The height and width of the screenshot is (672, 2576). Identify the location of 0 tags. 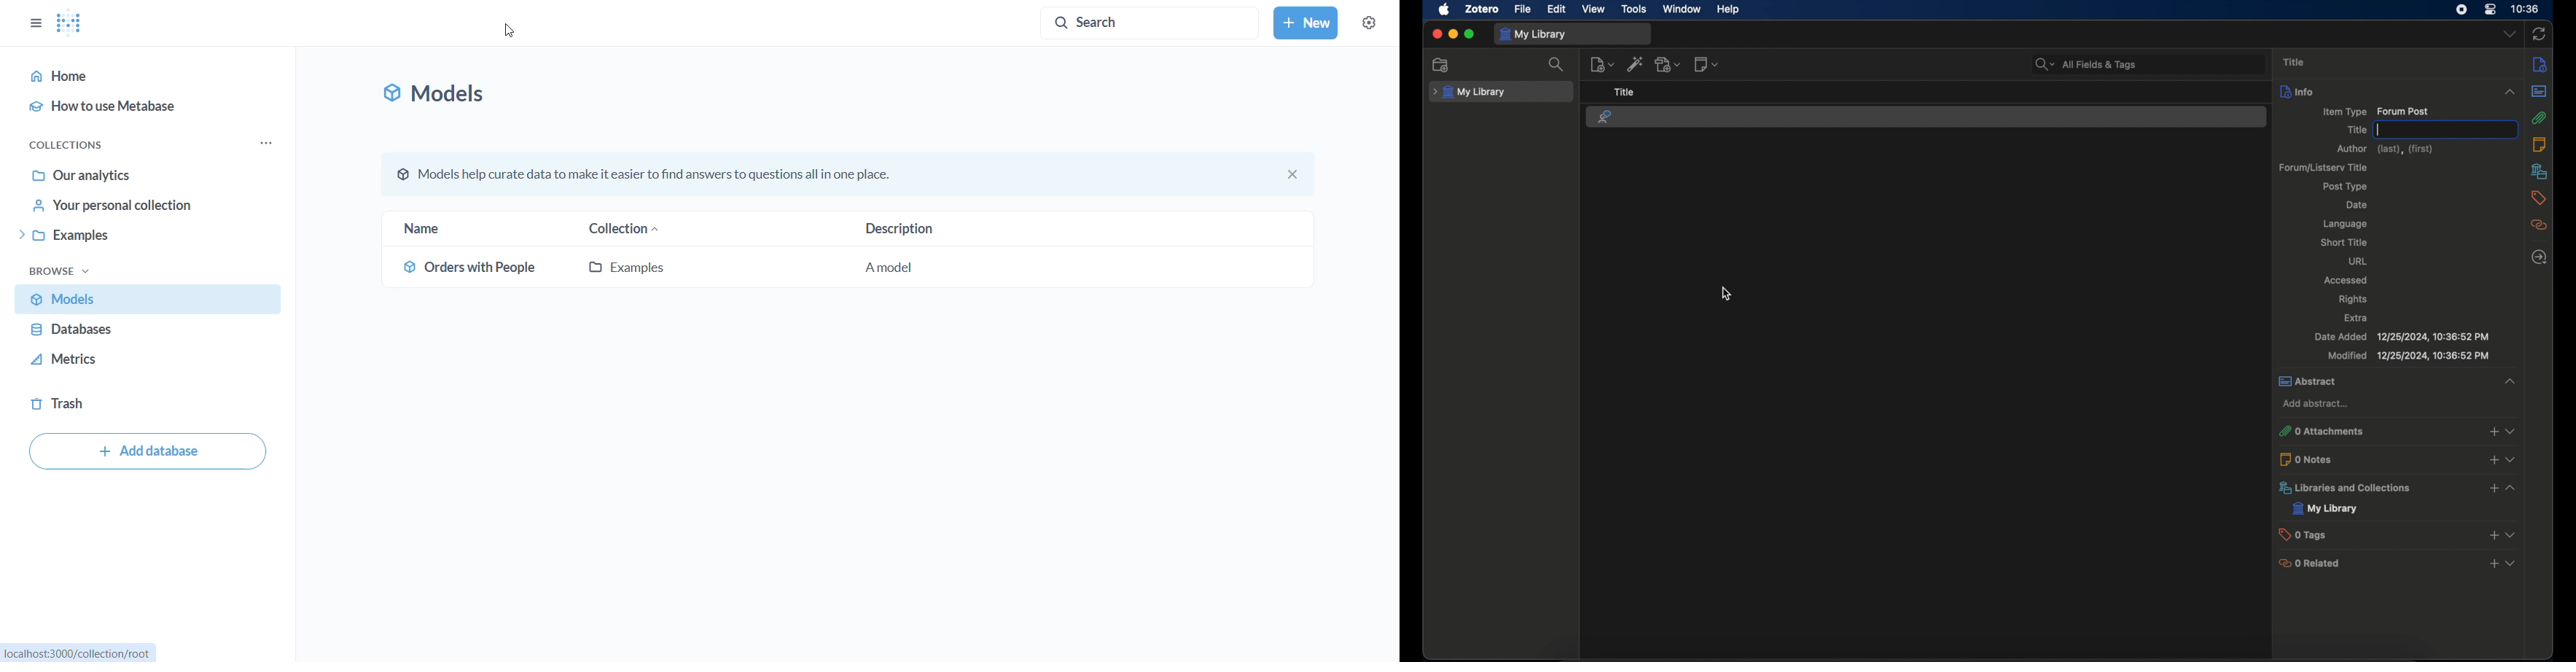
(2396, 534).